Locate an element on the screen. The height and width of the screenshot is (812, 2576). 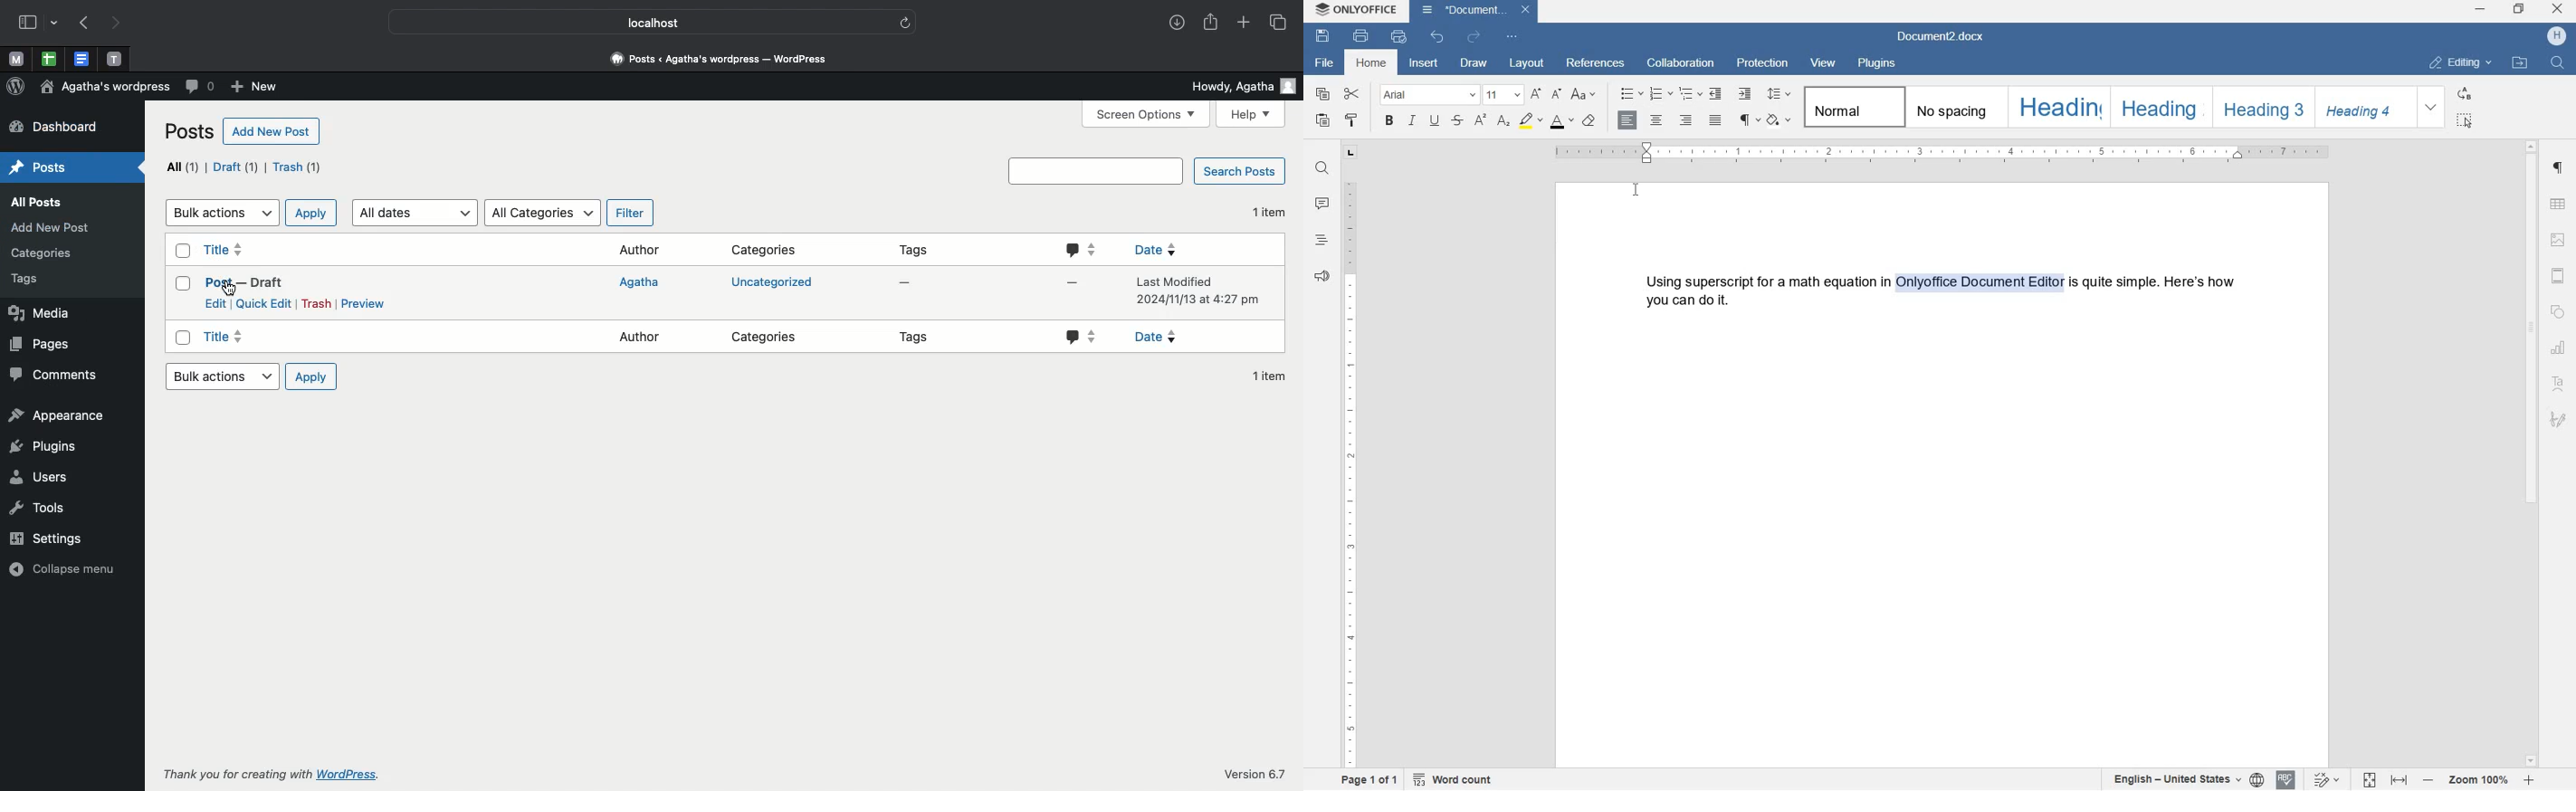
Quick edit is located at coordinates (265, 304).